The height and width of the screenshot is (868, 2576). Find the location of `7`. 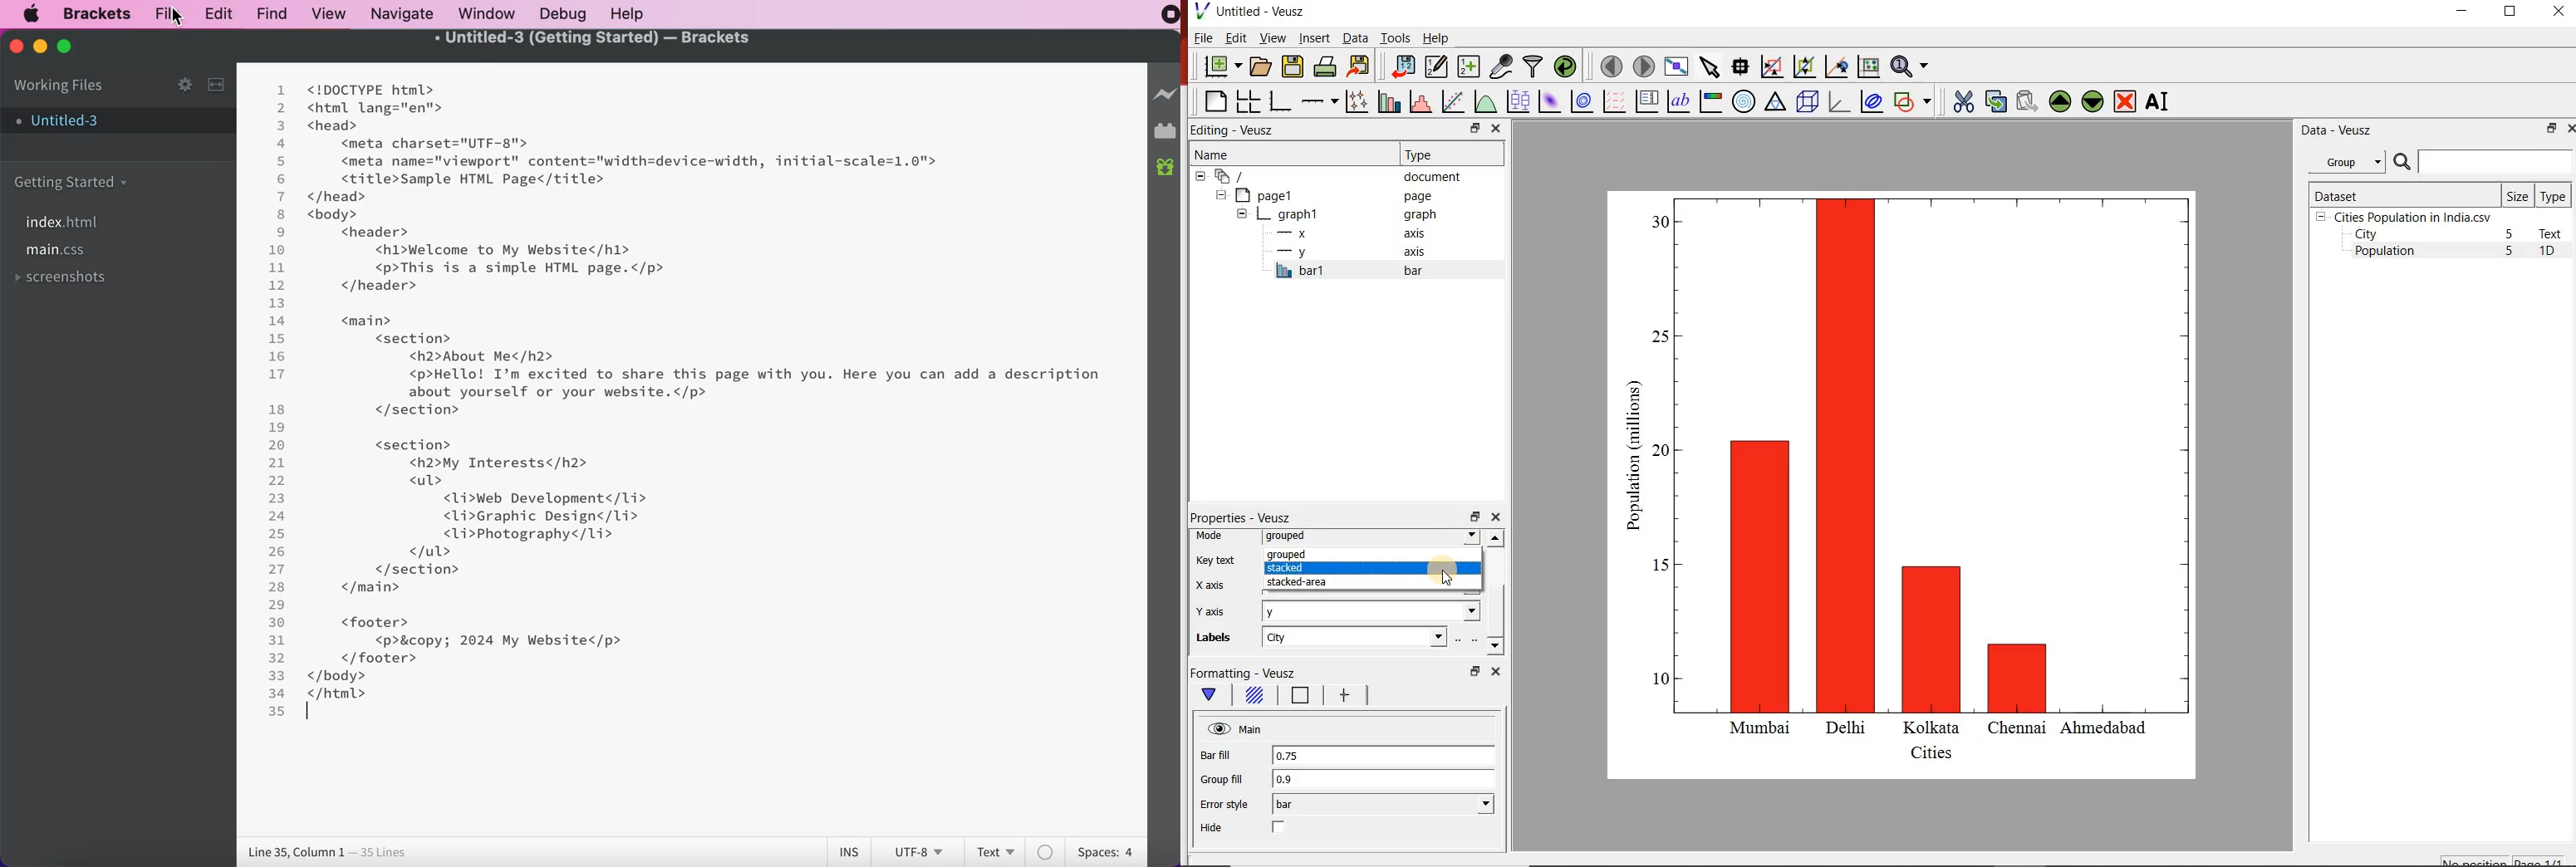

7 is located at coordinates (280, 197).